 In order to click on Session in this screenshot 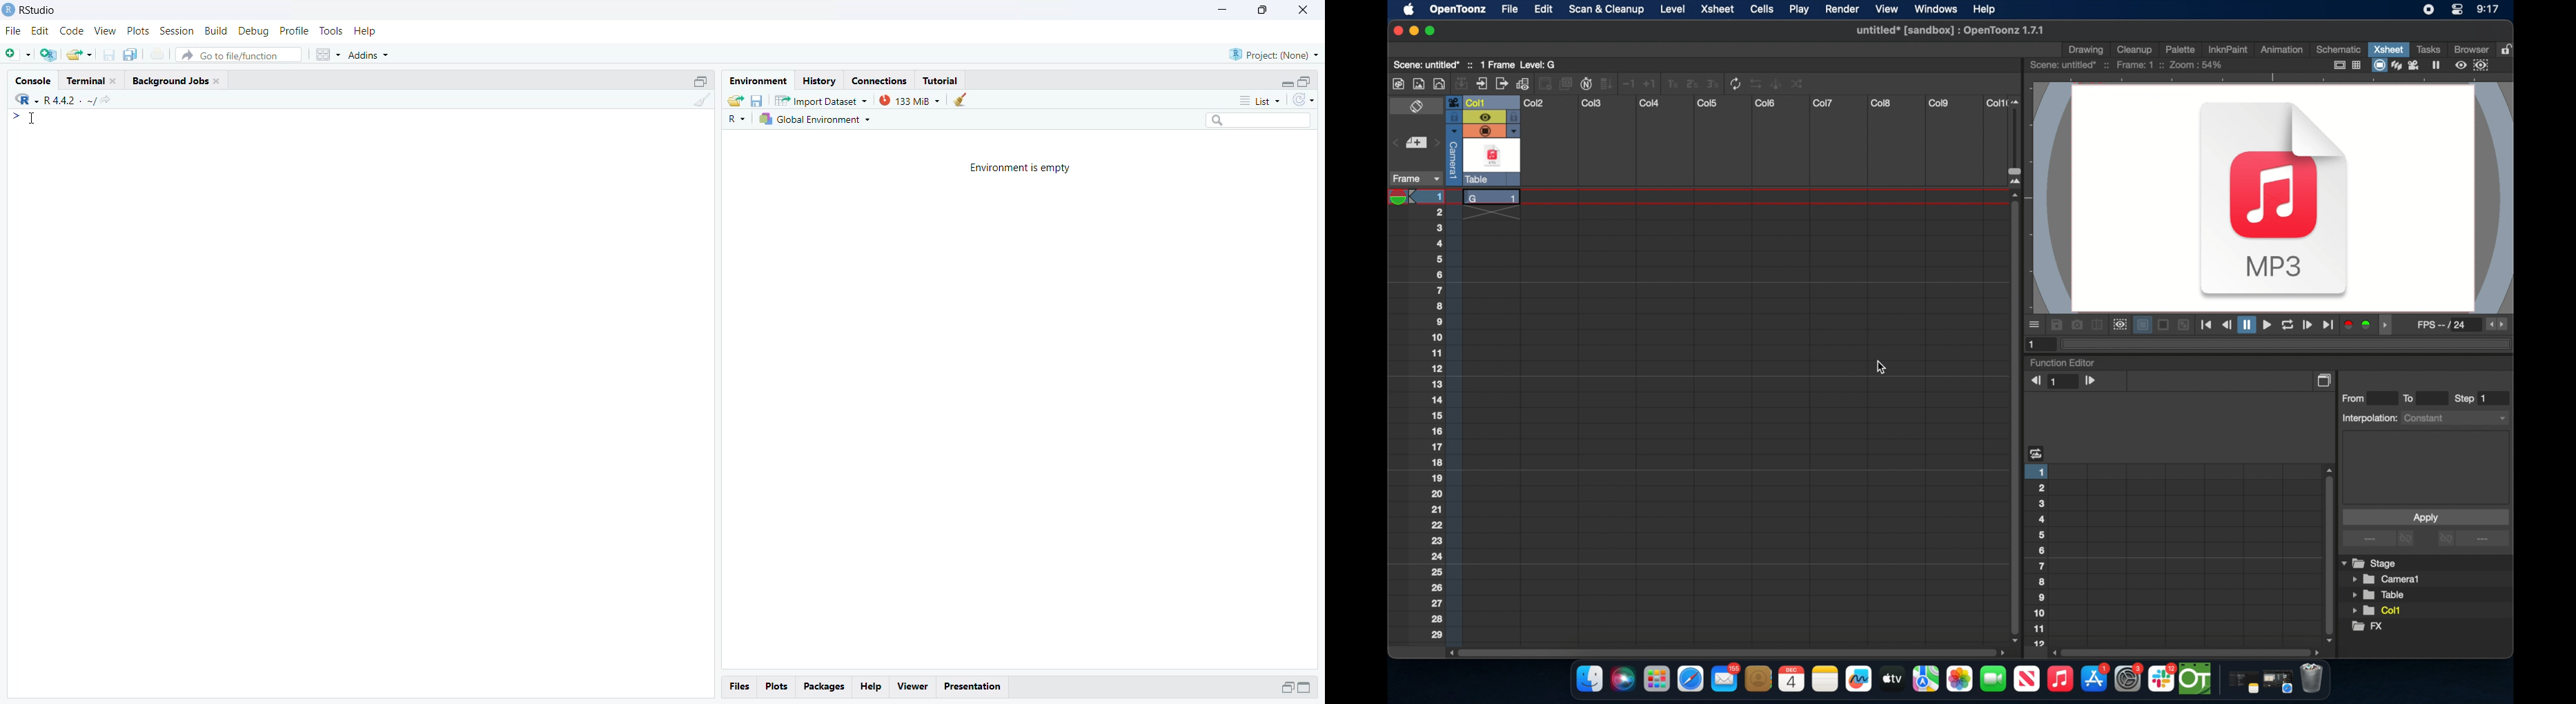, I will do `click(177, 30)`.